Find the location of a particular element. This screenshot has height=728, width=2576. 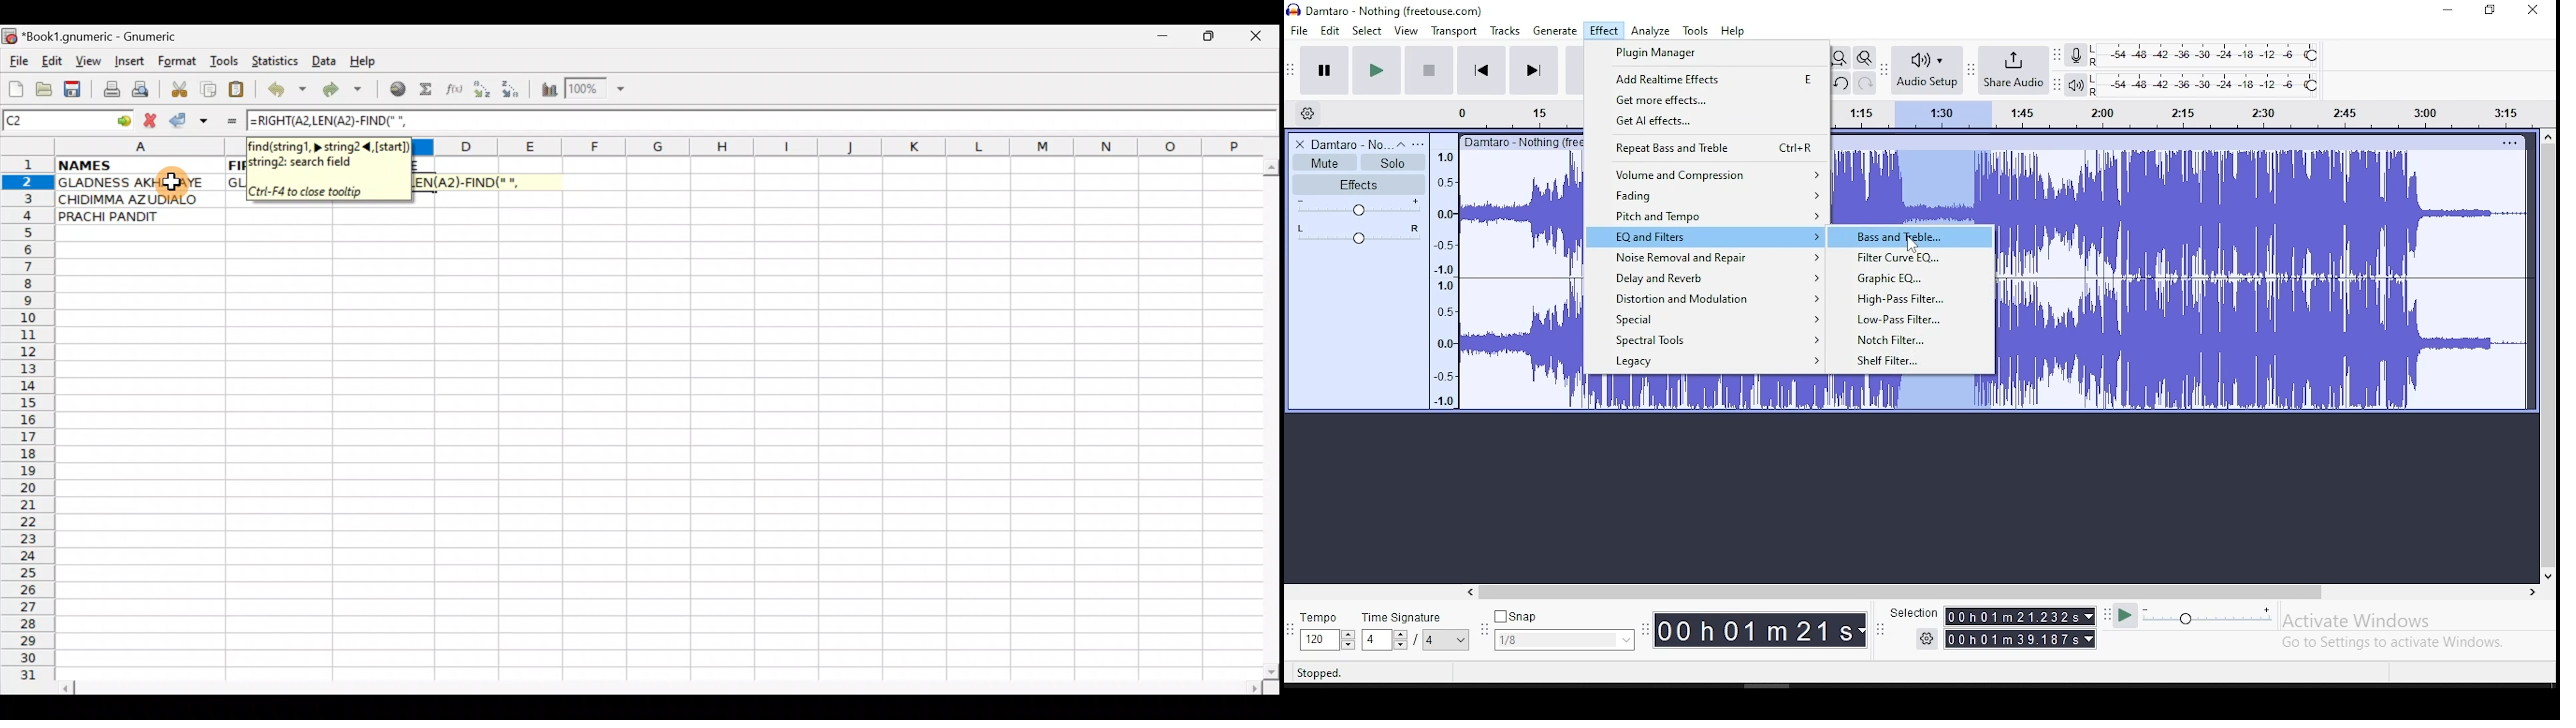

minimize is located at coordinates (2449, 11).